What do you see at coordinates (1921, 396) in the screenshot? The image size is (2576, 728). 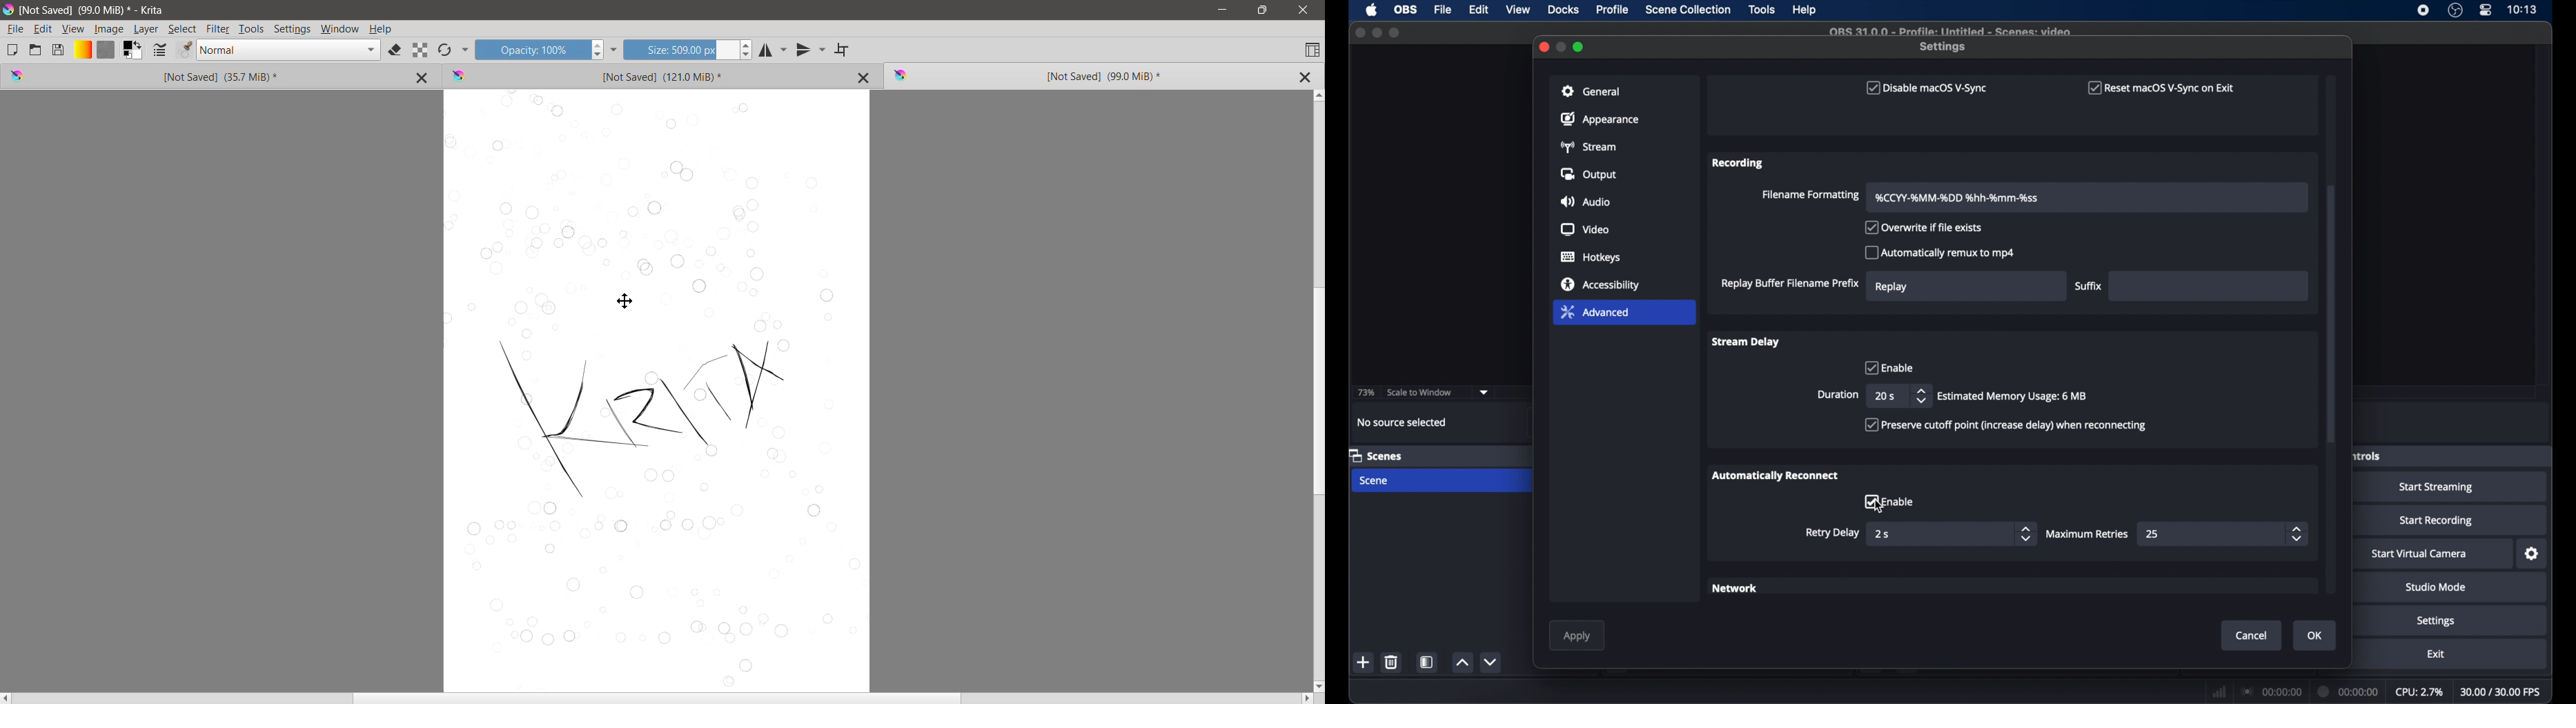 I see `stepper buttons` at bounding box center [1921, 396].